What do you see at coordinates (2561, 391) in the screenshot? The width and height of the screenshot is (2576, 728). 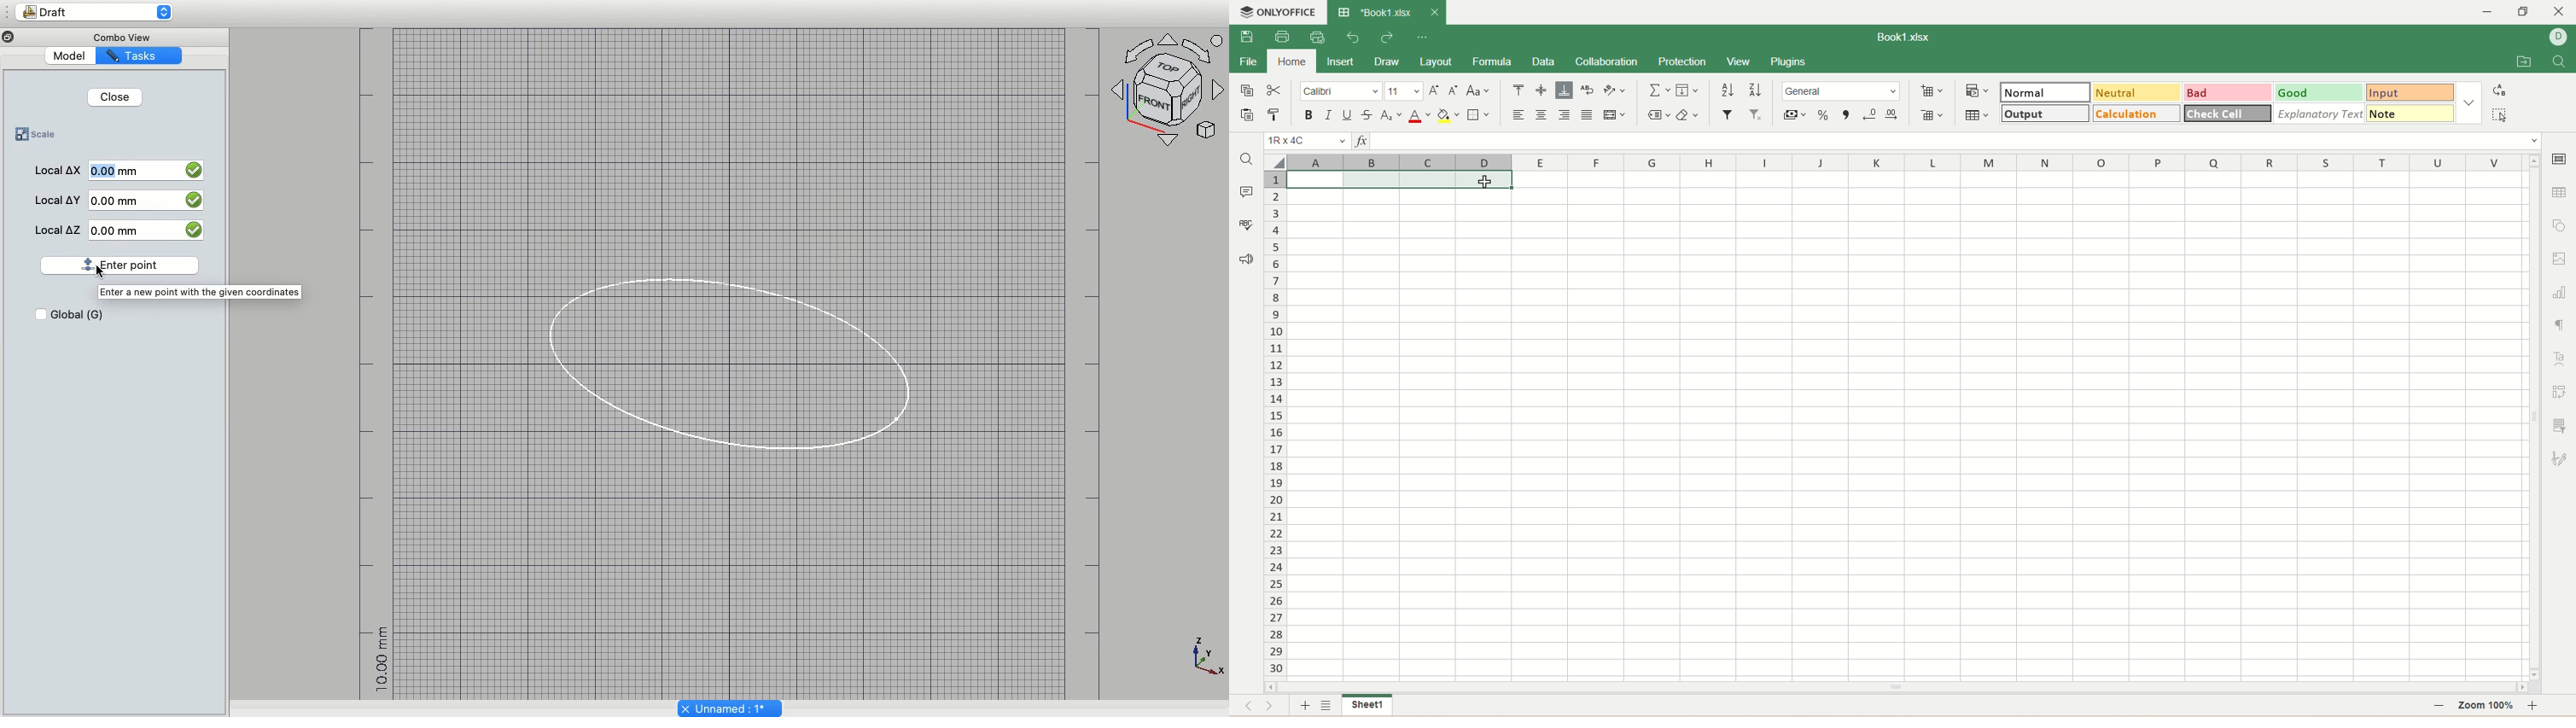 I see `pivot settings` at bounding box center [2561, 391].